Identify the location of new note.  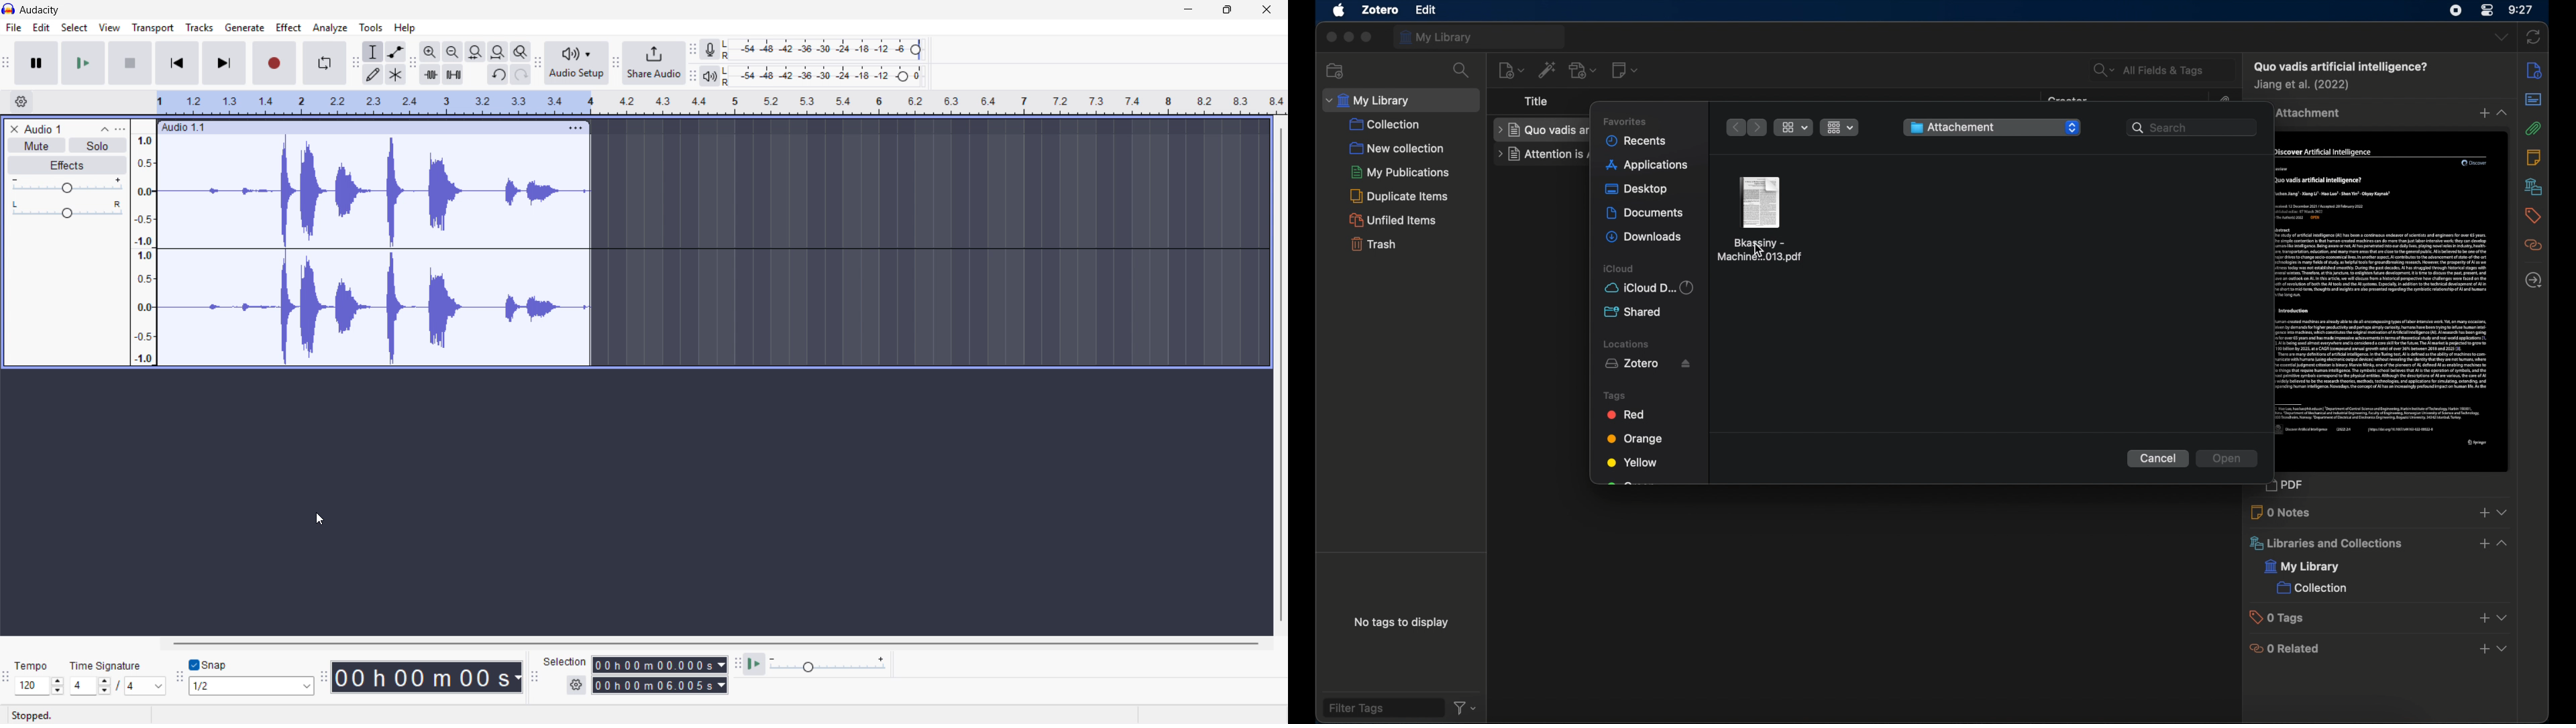
(1626, 70).